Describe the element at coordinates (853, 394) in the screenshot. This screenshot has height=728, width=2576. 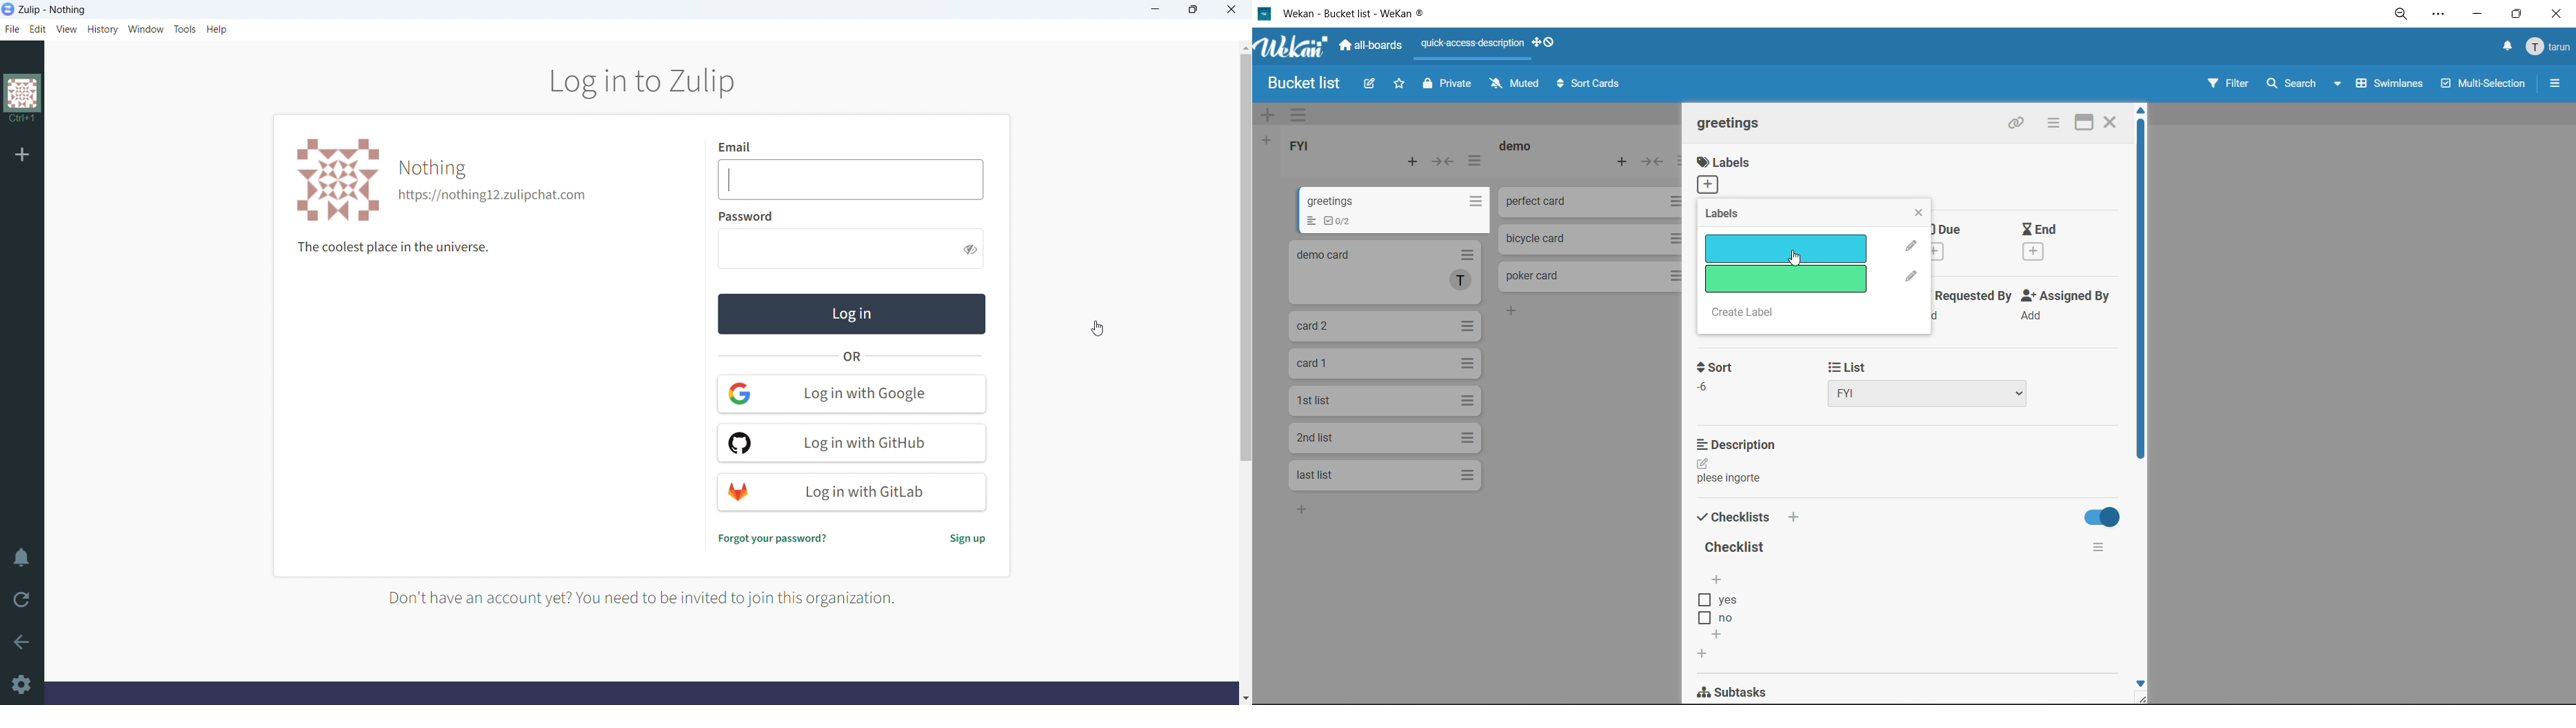
I see `login with google` at that location.